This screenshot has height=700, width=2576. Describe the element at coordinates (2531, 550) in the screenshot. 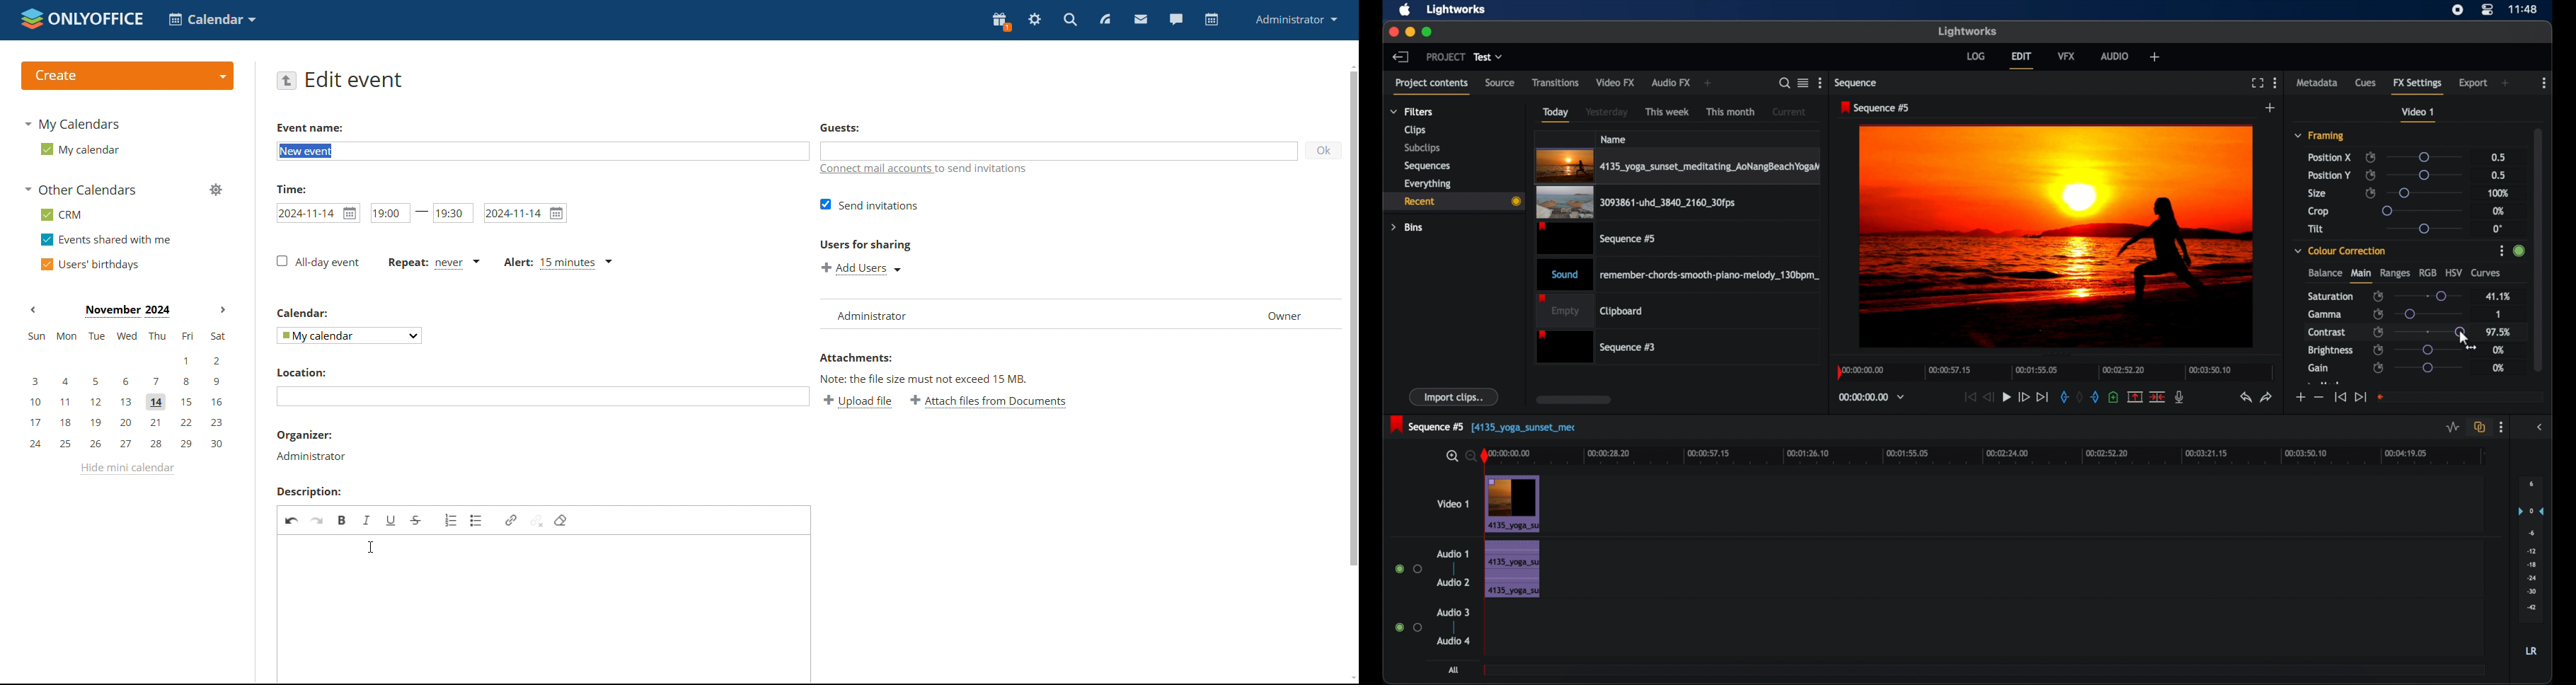

I see `audio output levels` at that location.